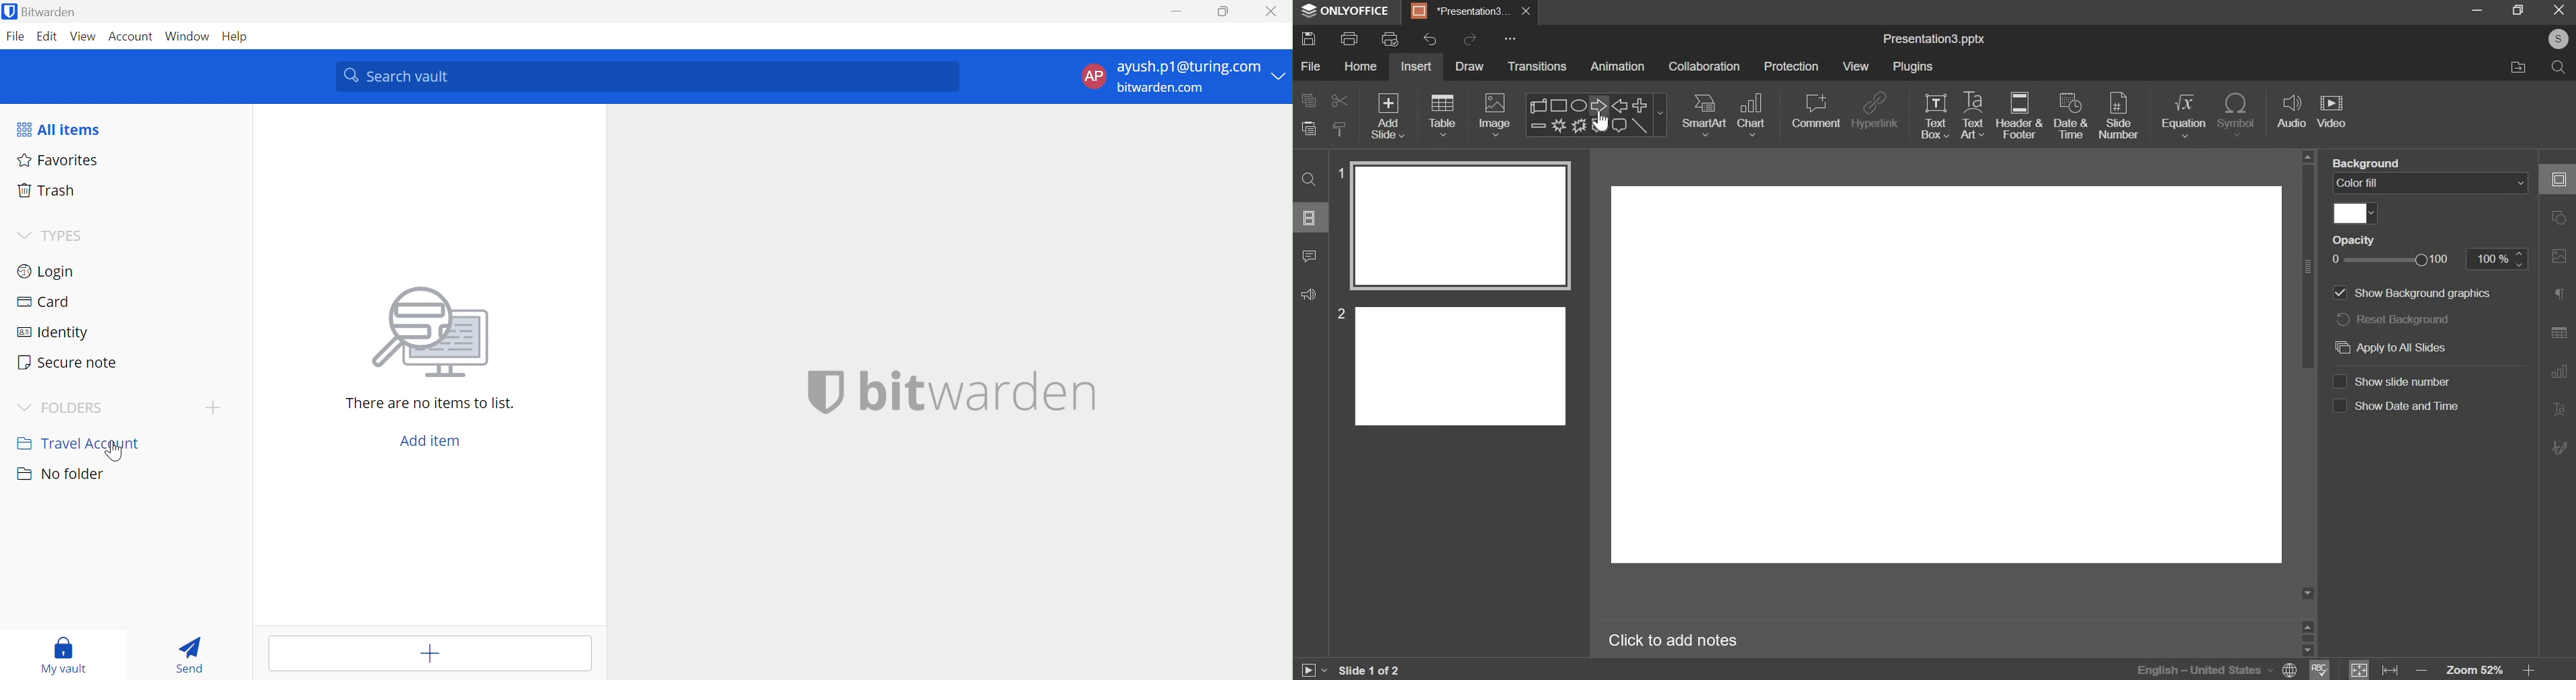 The height and width of the screenshot is (700, 2576). I want to click on Favorites, so click(59, 162).